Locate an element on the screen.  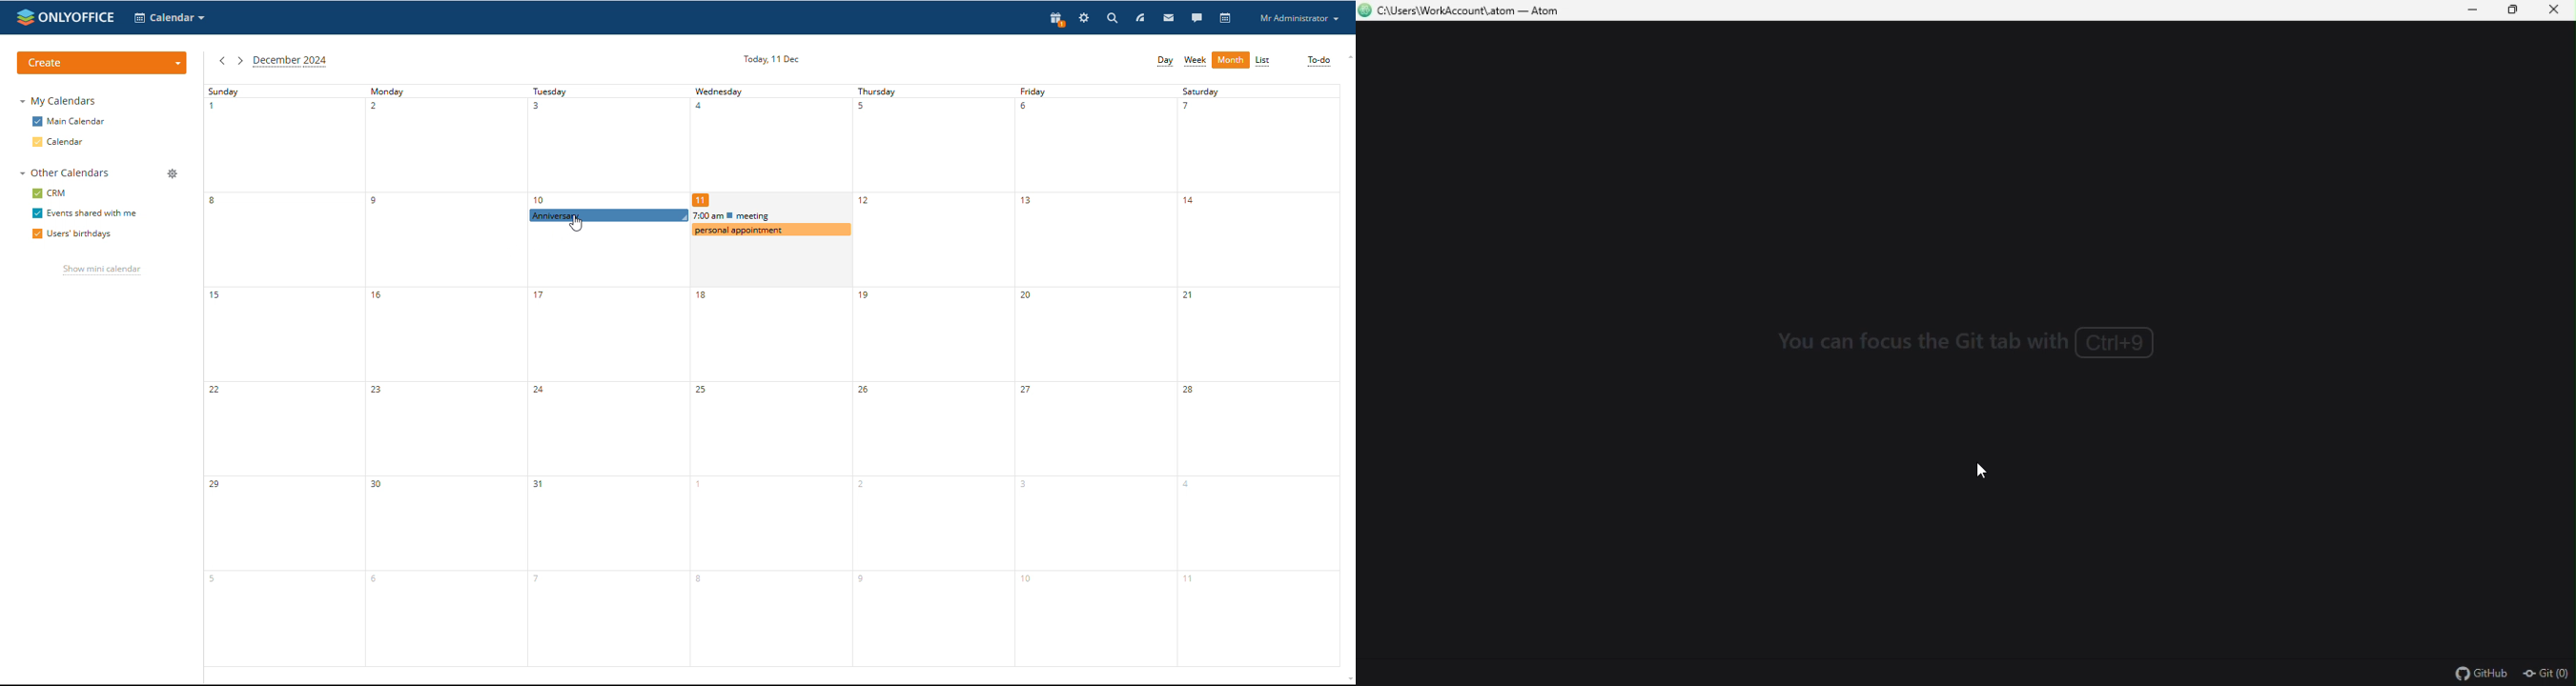
settings is located at coordinates (1085, 18).